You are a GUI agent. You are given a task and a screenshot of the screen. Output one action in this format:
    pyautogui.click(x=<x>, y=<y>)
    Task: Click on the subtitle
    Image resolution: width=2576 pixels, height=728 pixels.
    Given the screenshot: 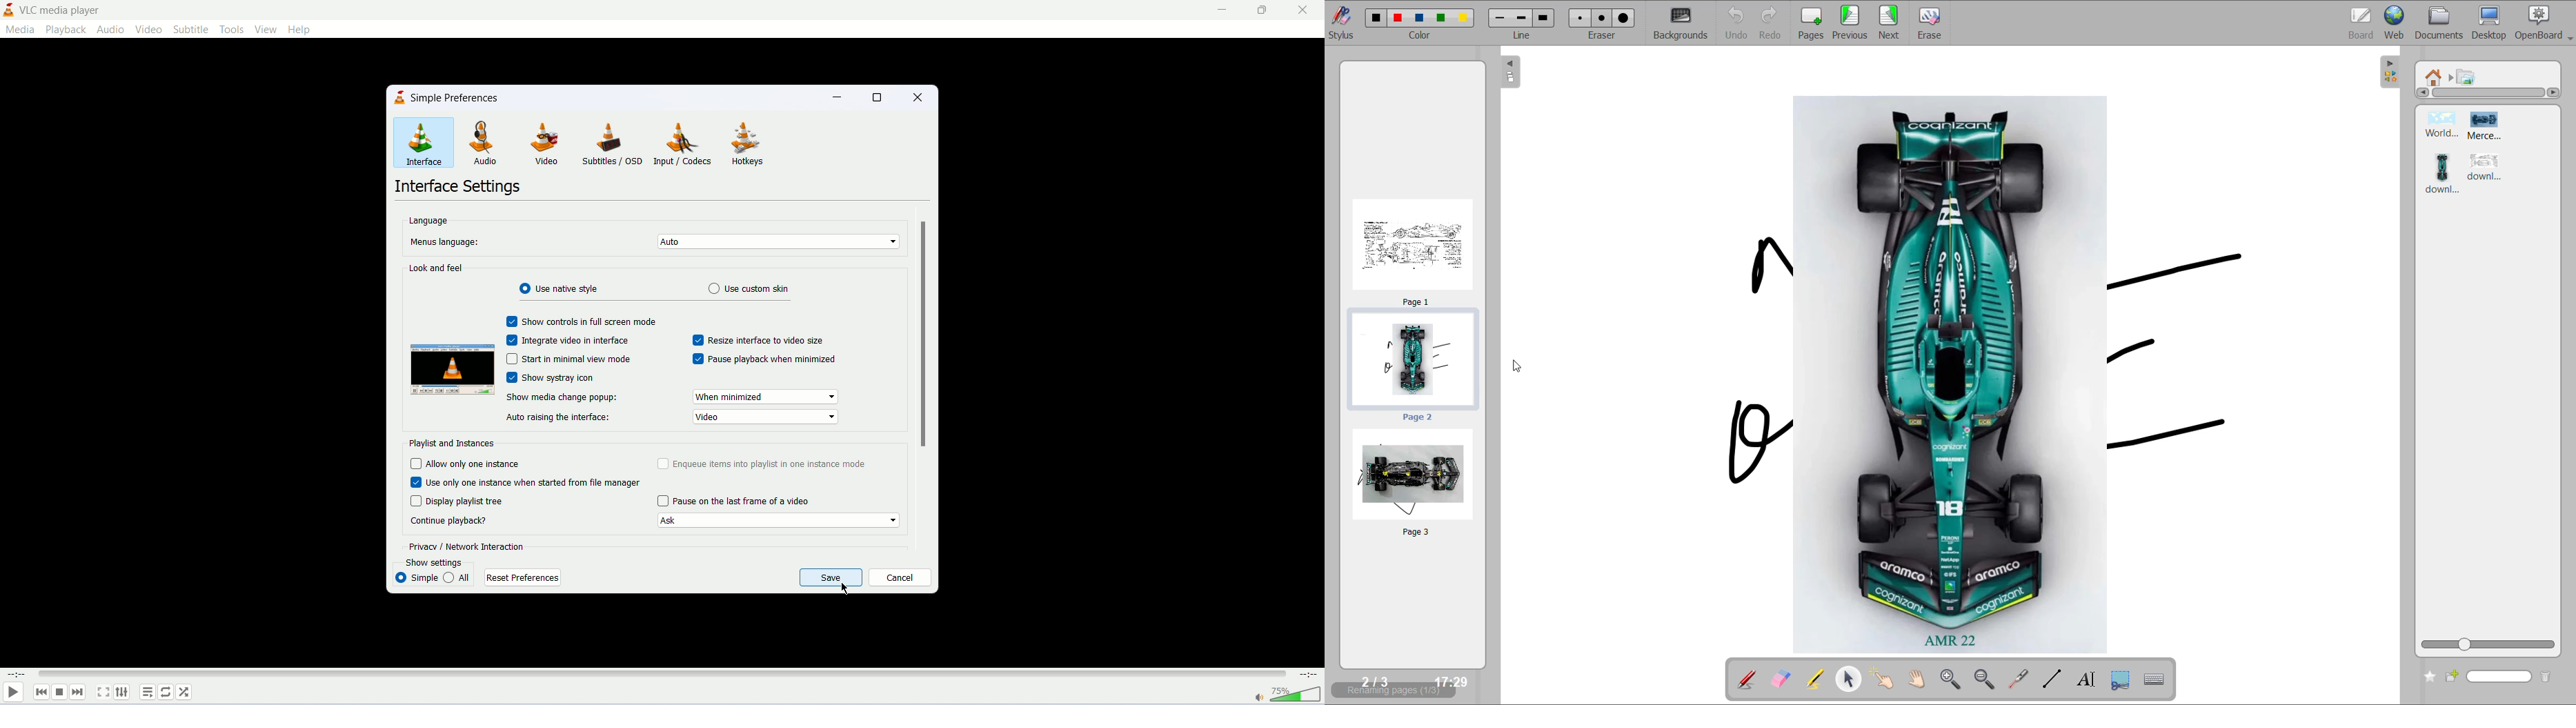 What is the action you would take?
    pyautogui.click(x=191, y=28)
    